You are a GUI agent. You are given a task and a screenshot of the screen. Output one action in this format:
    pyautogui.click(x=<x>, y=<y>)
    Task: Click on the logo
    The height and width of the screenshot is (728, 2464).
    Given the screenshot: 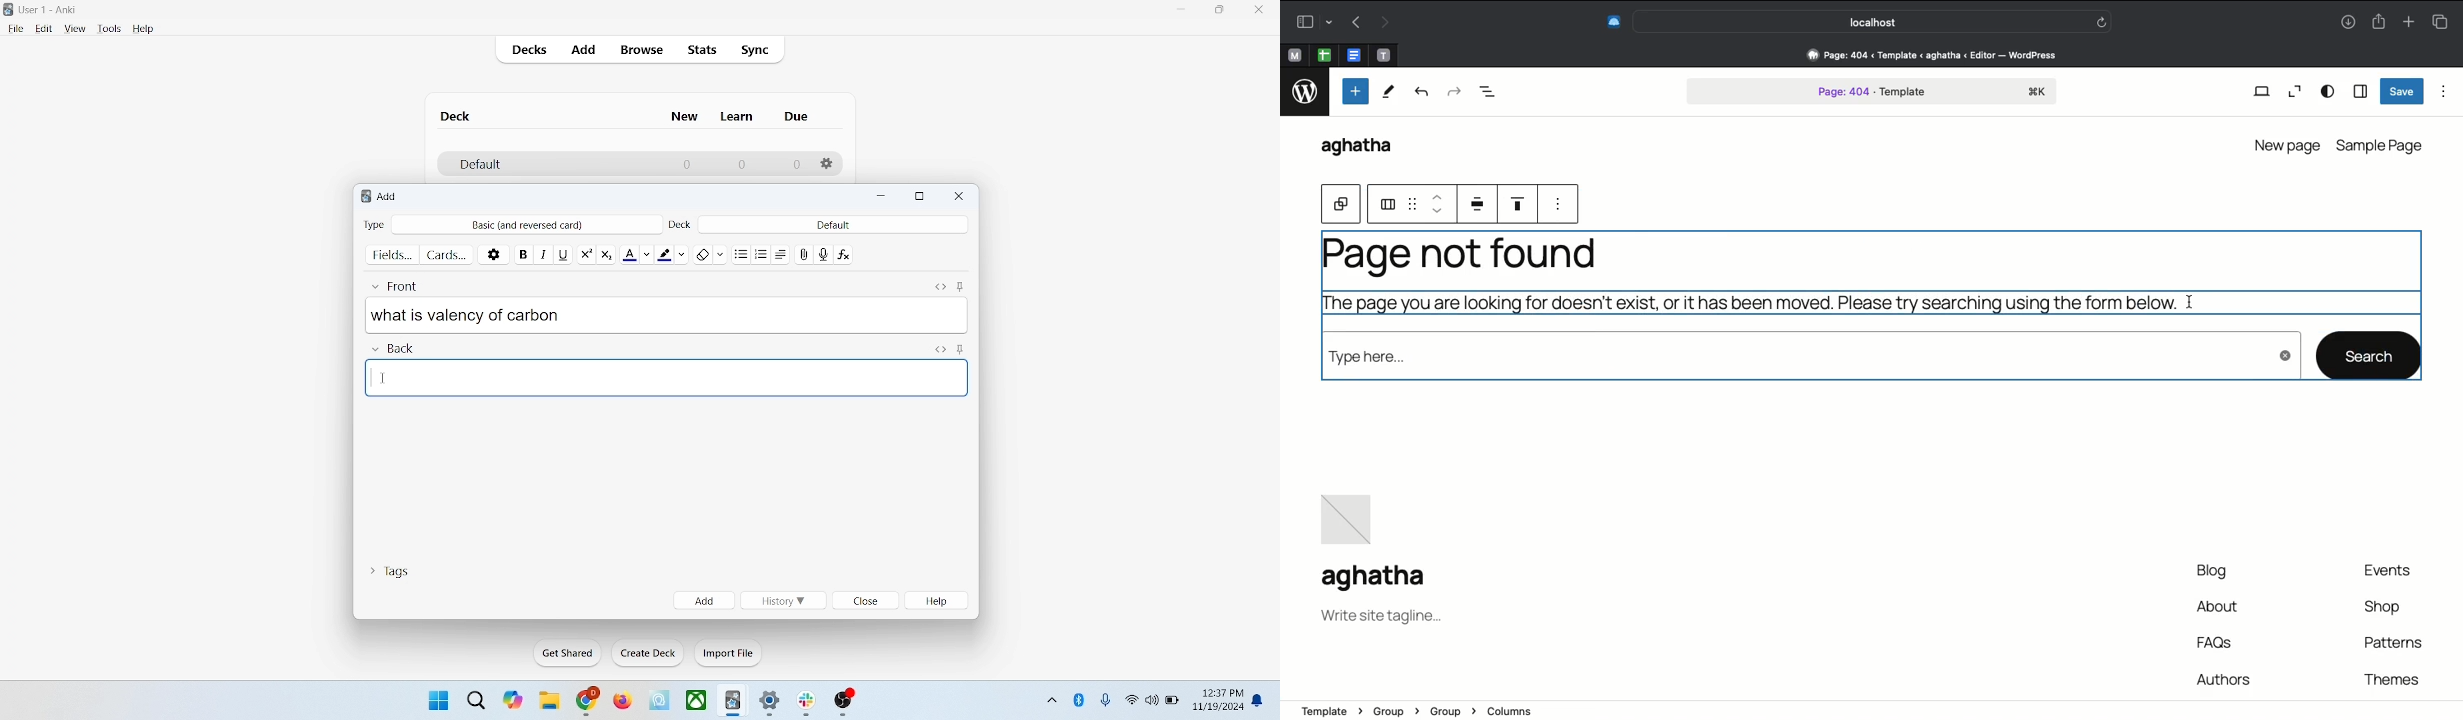 What is the action you would take?
    pyautogui.click(x=362, y=198)
    